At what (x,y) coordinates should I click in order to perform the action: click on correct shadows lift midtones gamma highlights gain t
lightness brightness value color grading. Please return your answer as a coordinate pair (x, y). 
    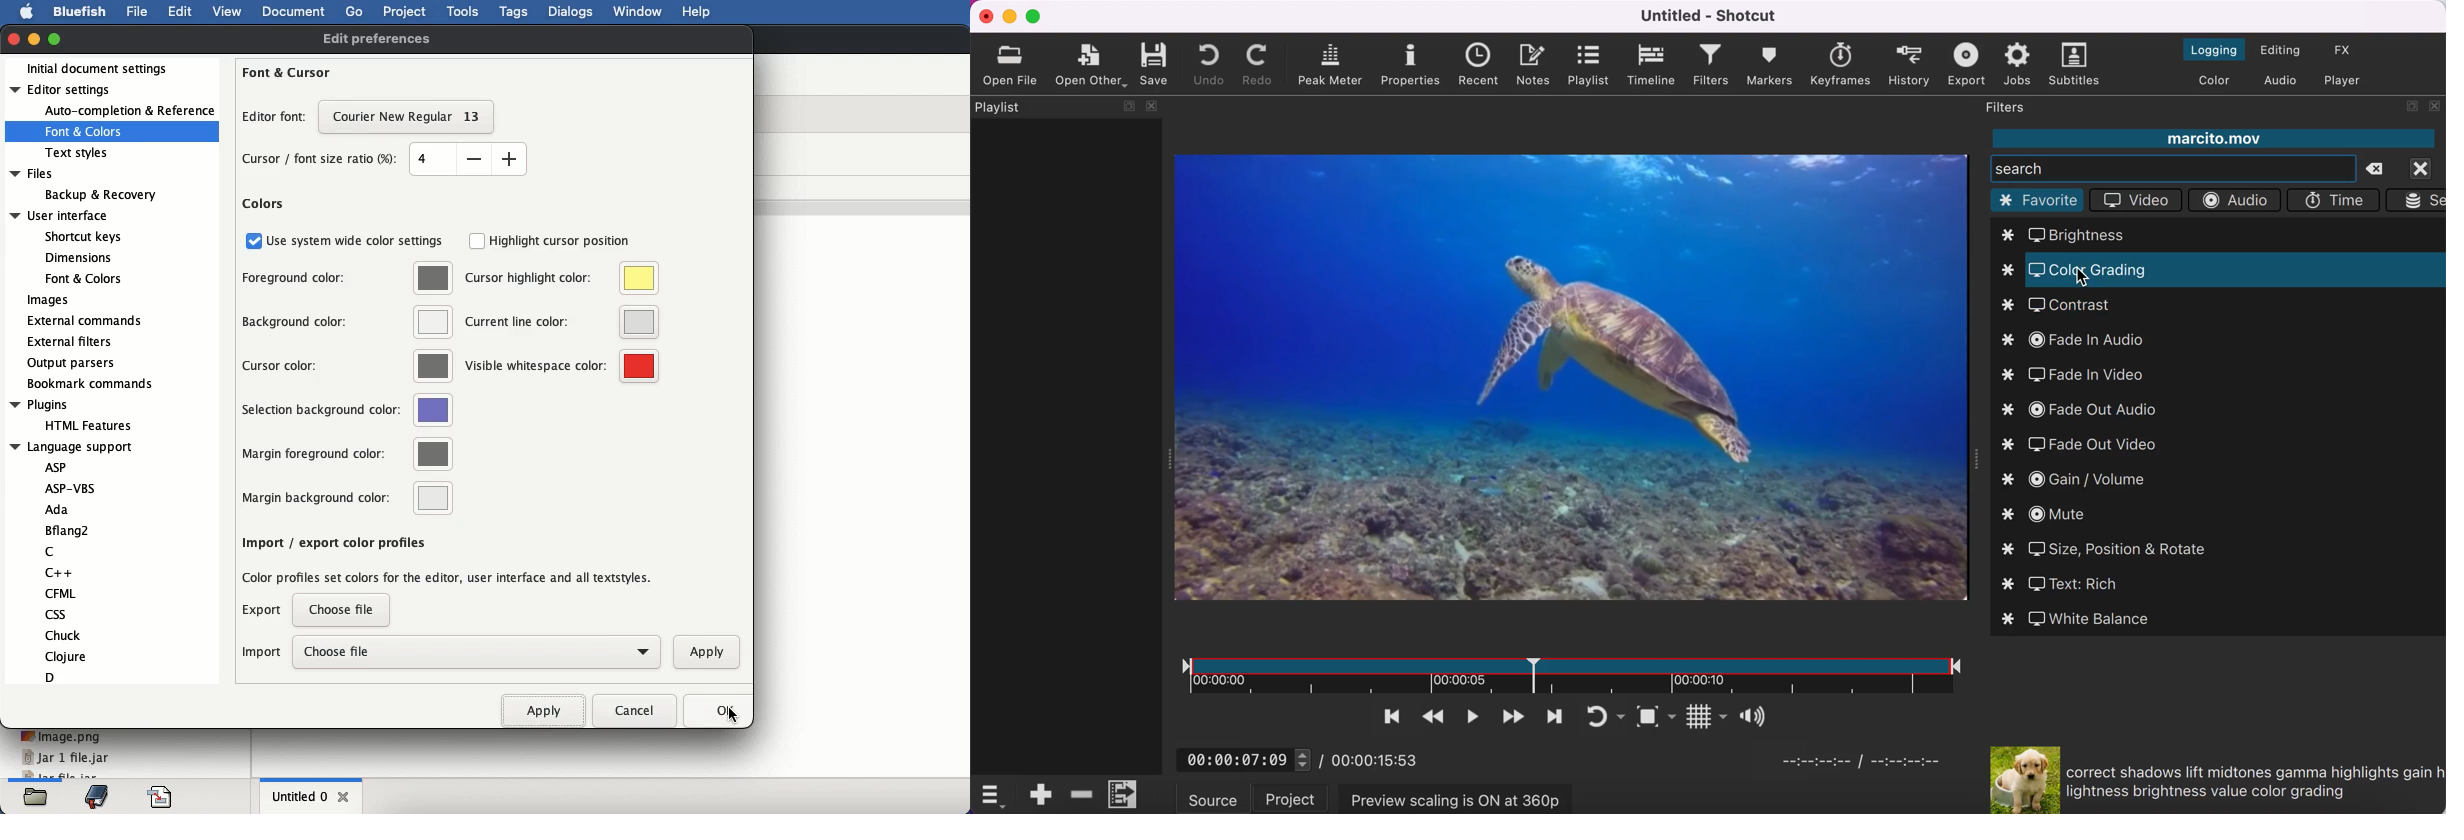
    Looking at the image, I should click on (2253, 781).